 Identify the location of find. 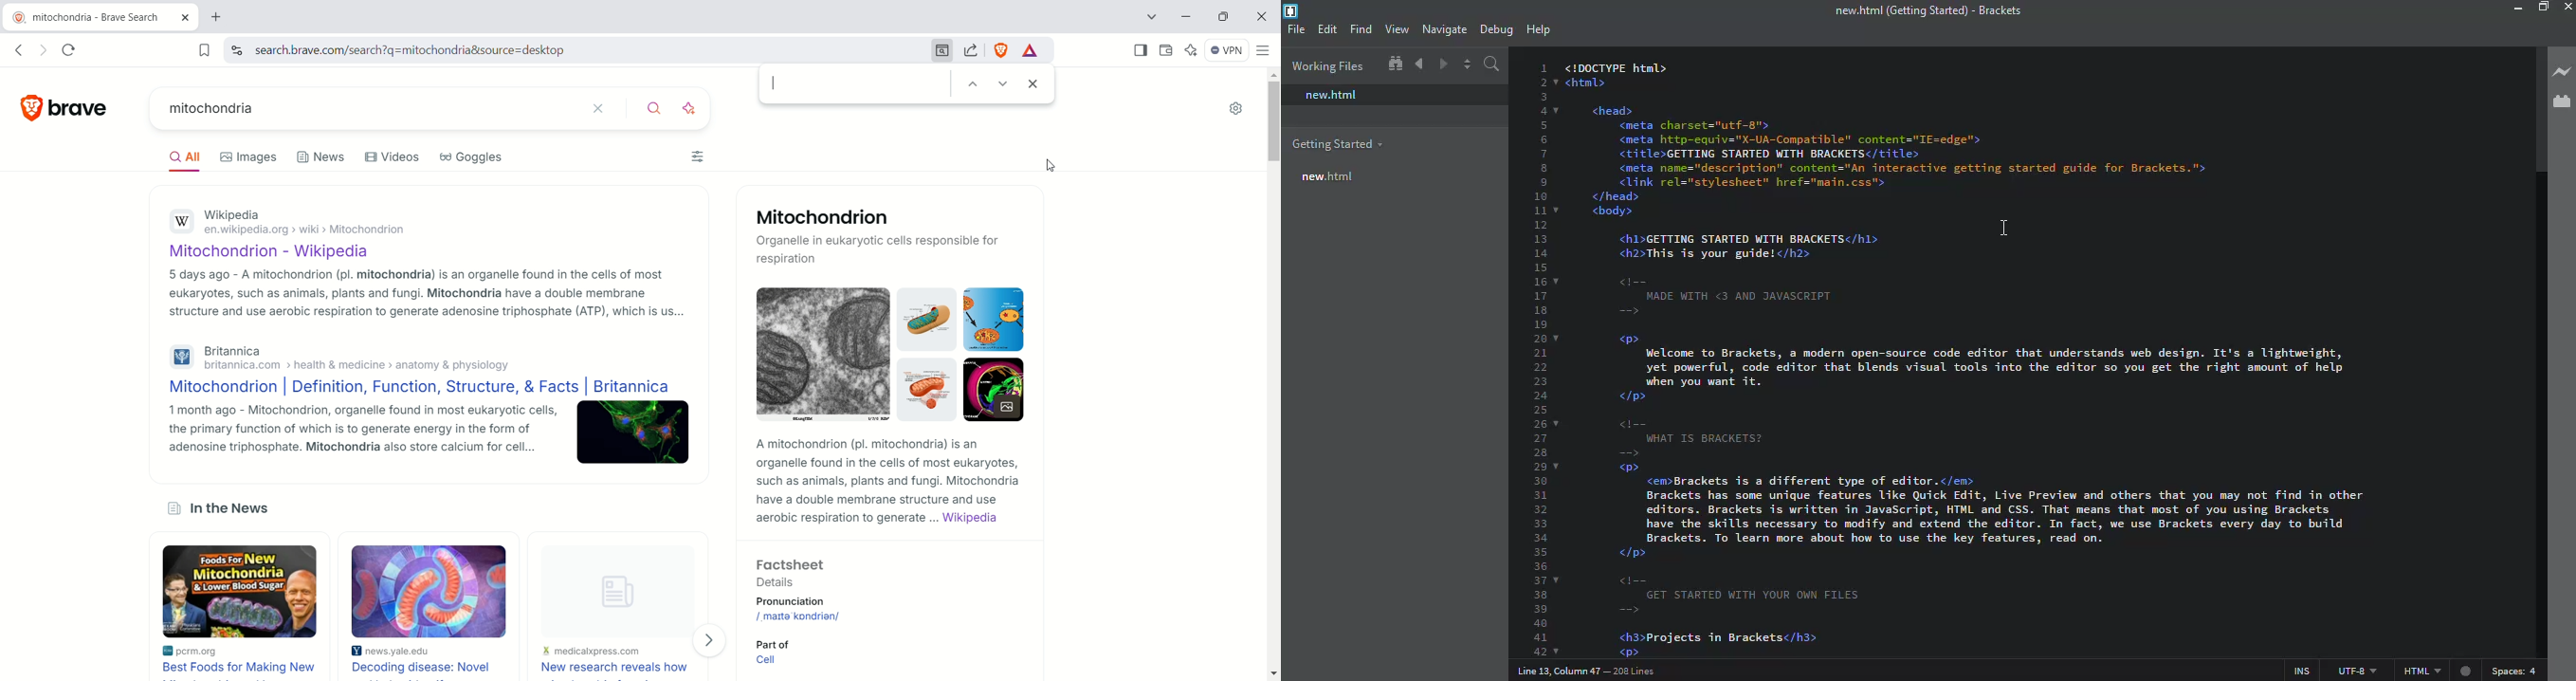
(1361, 29).